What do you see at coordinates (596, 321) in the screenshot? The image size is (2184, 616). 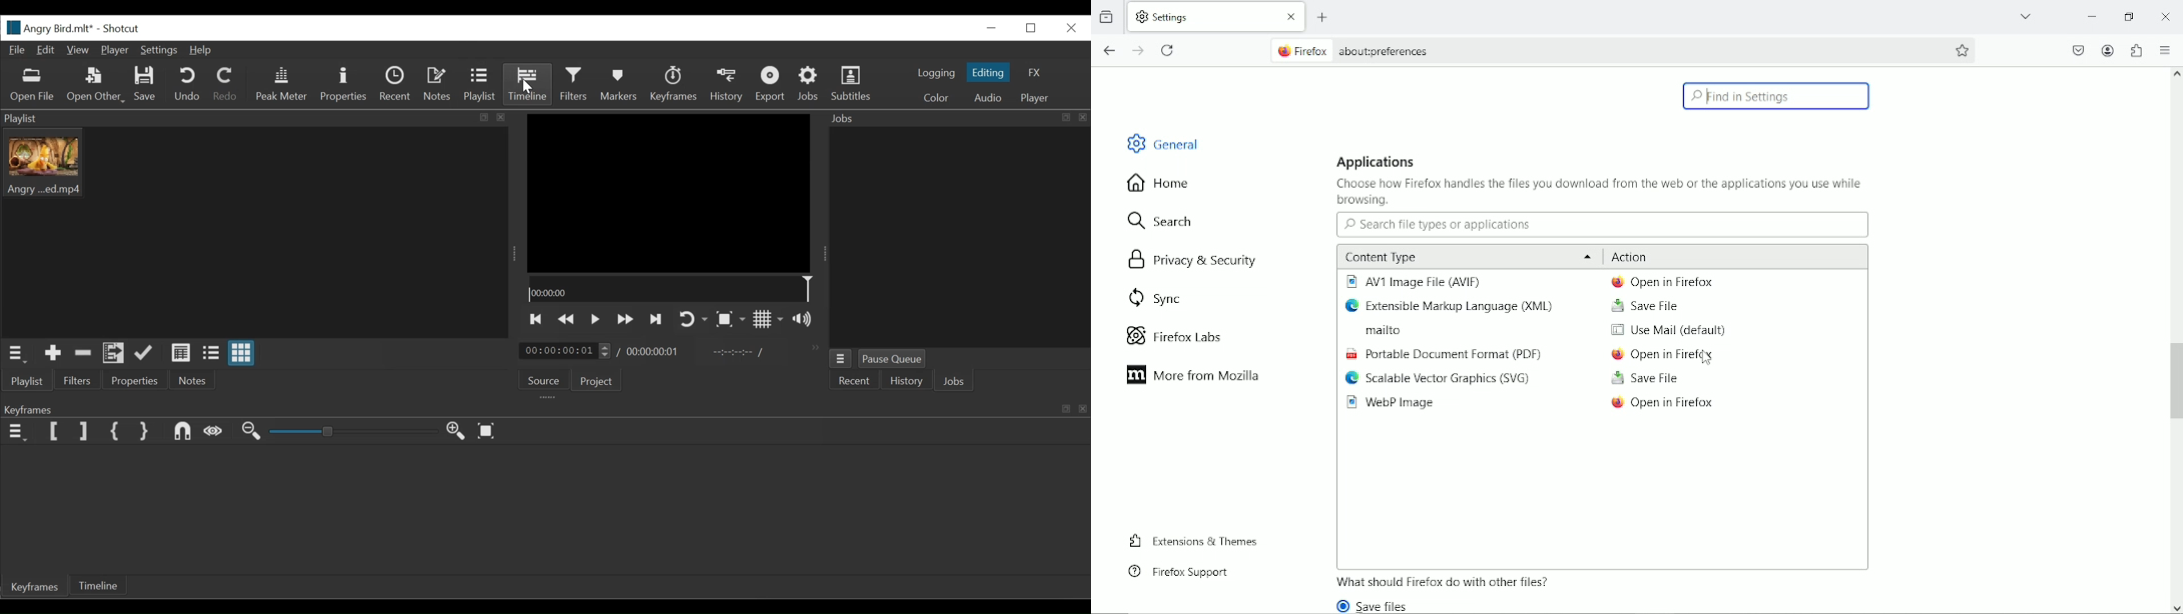 I see `Toggle play or pause` at bounding box center [596, 321].